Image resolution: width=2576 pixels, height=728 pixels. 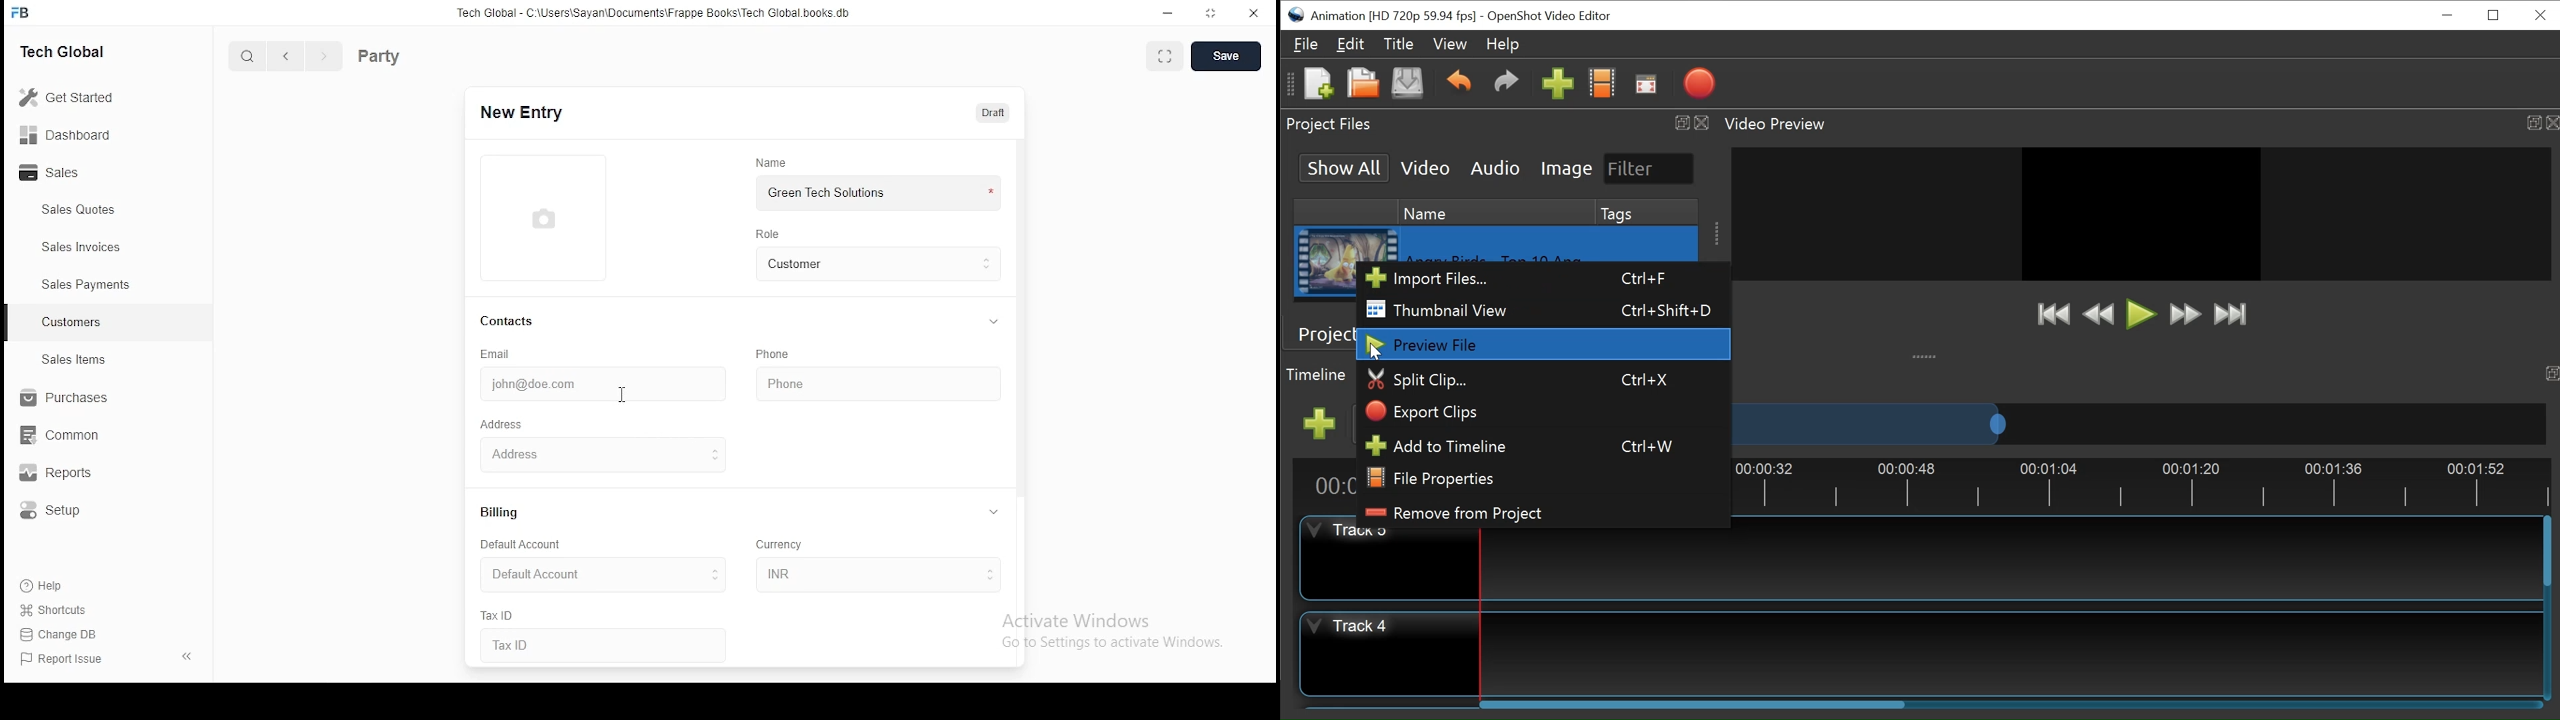 I want to click on toggle between form and fullscreen, so click(x=1168, y=53).